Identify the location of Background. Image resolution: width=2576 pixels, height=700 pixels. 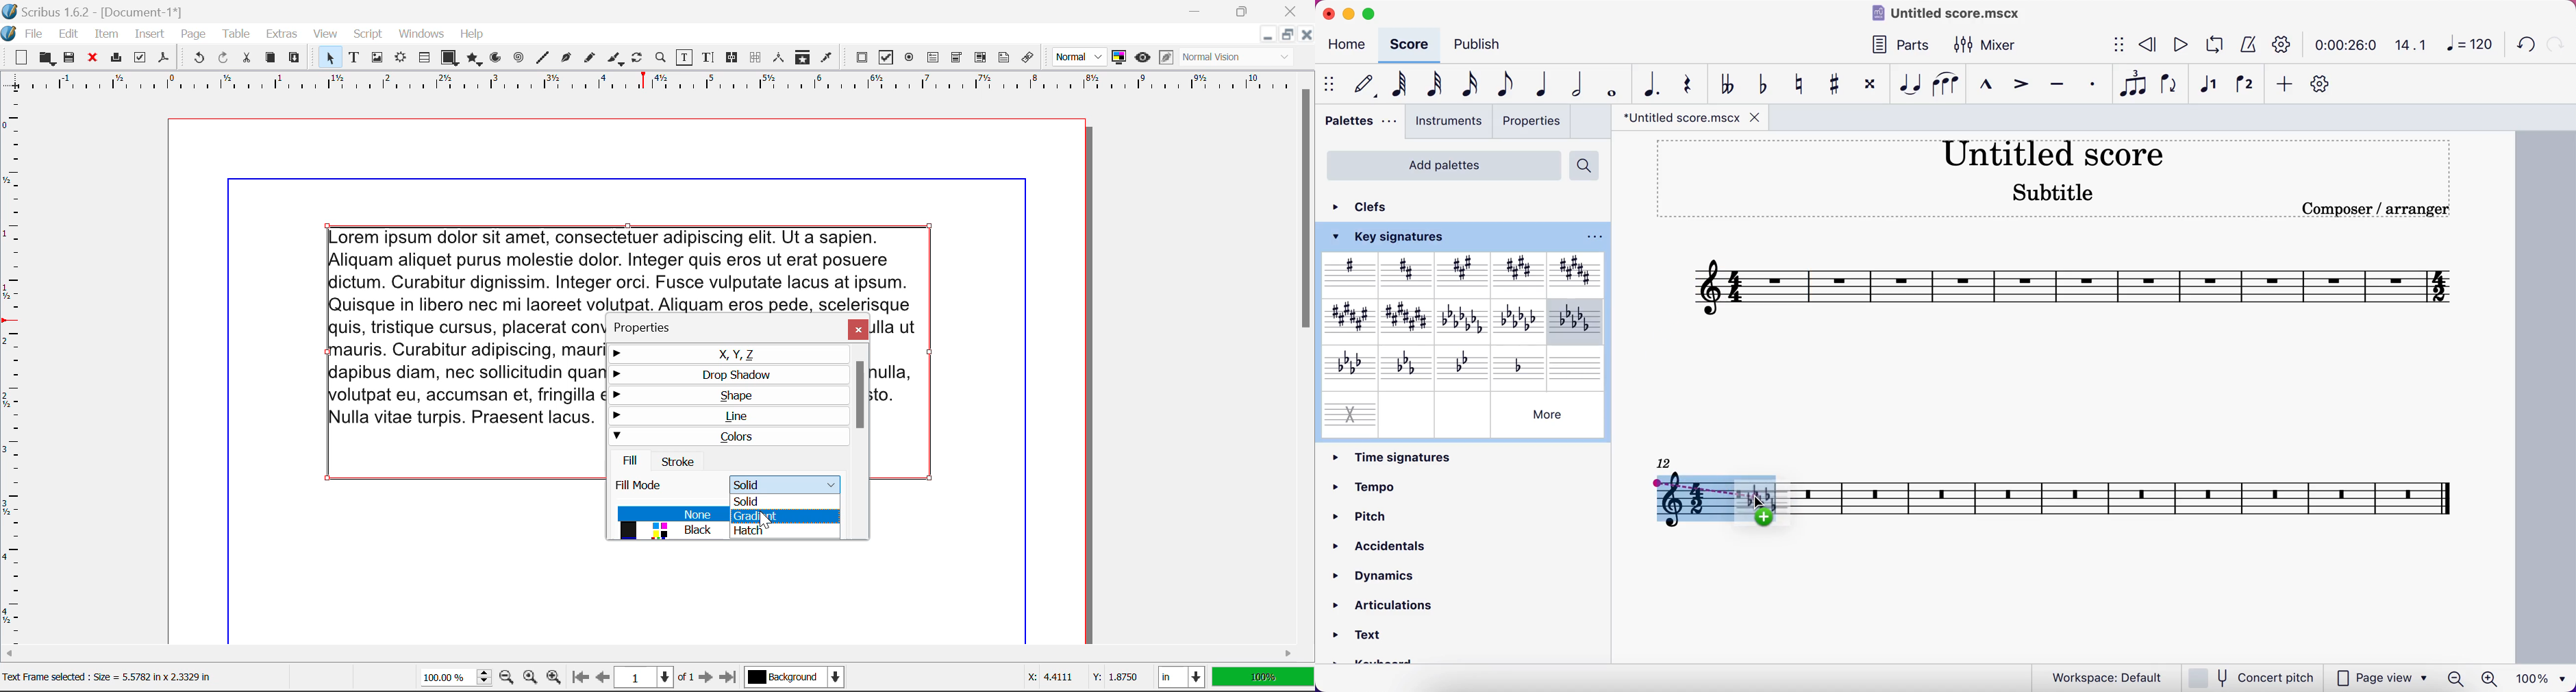
(798, 679).